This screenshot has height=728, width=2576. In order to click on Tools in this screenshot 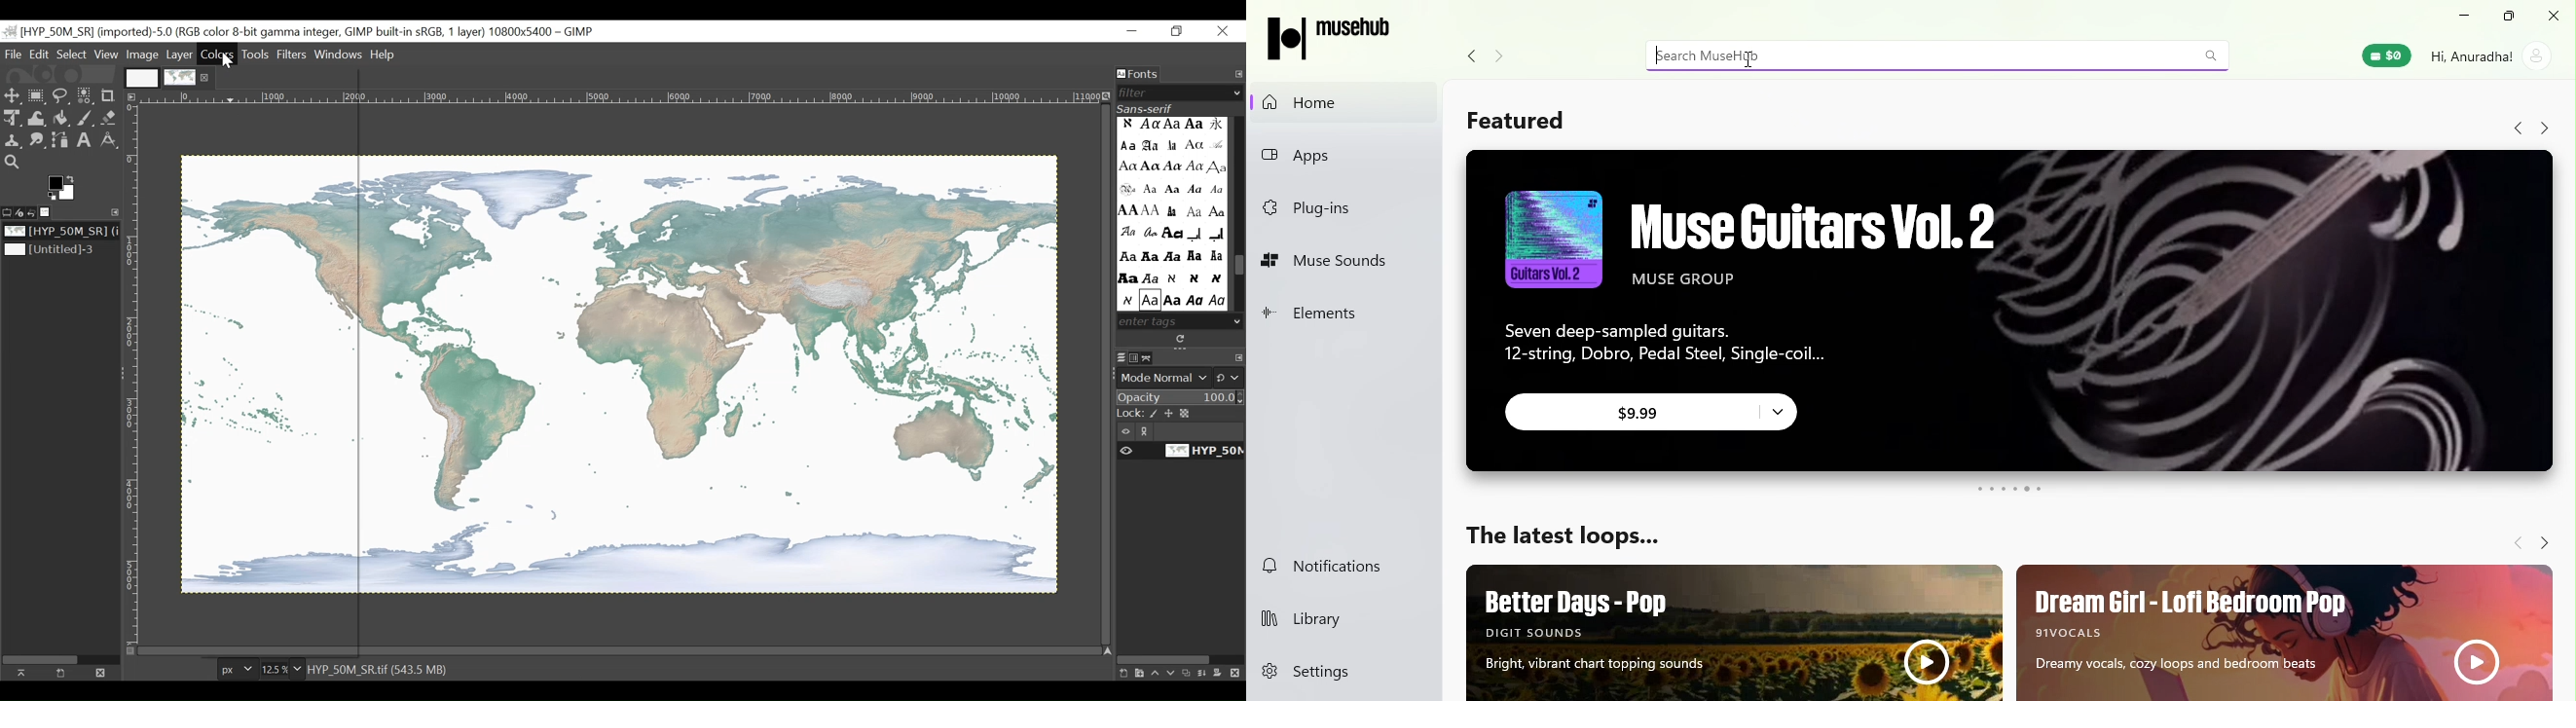, I will do `click(258, 54)`.